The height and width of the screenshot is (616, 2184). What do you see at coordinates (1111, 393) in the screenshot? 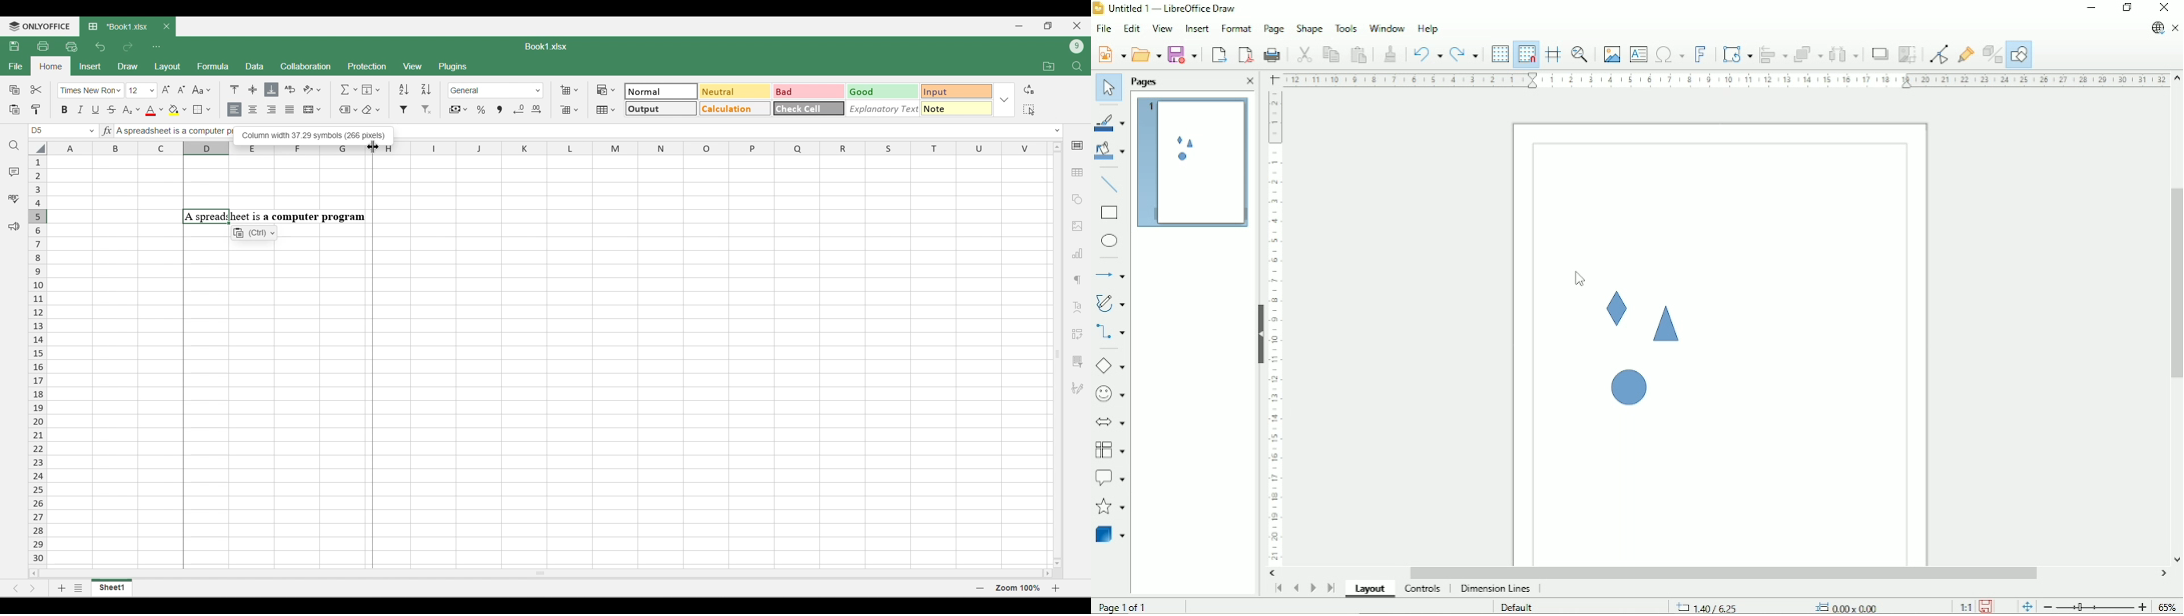
I see `Symbol shapes` at bounding box center [1111, 393].